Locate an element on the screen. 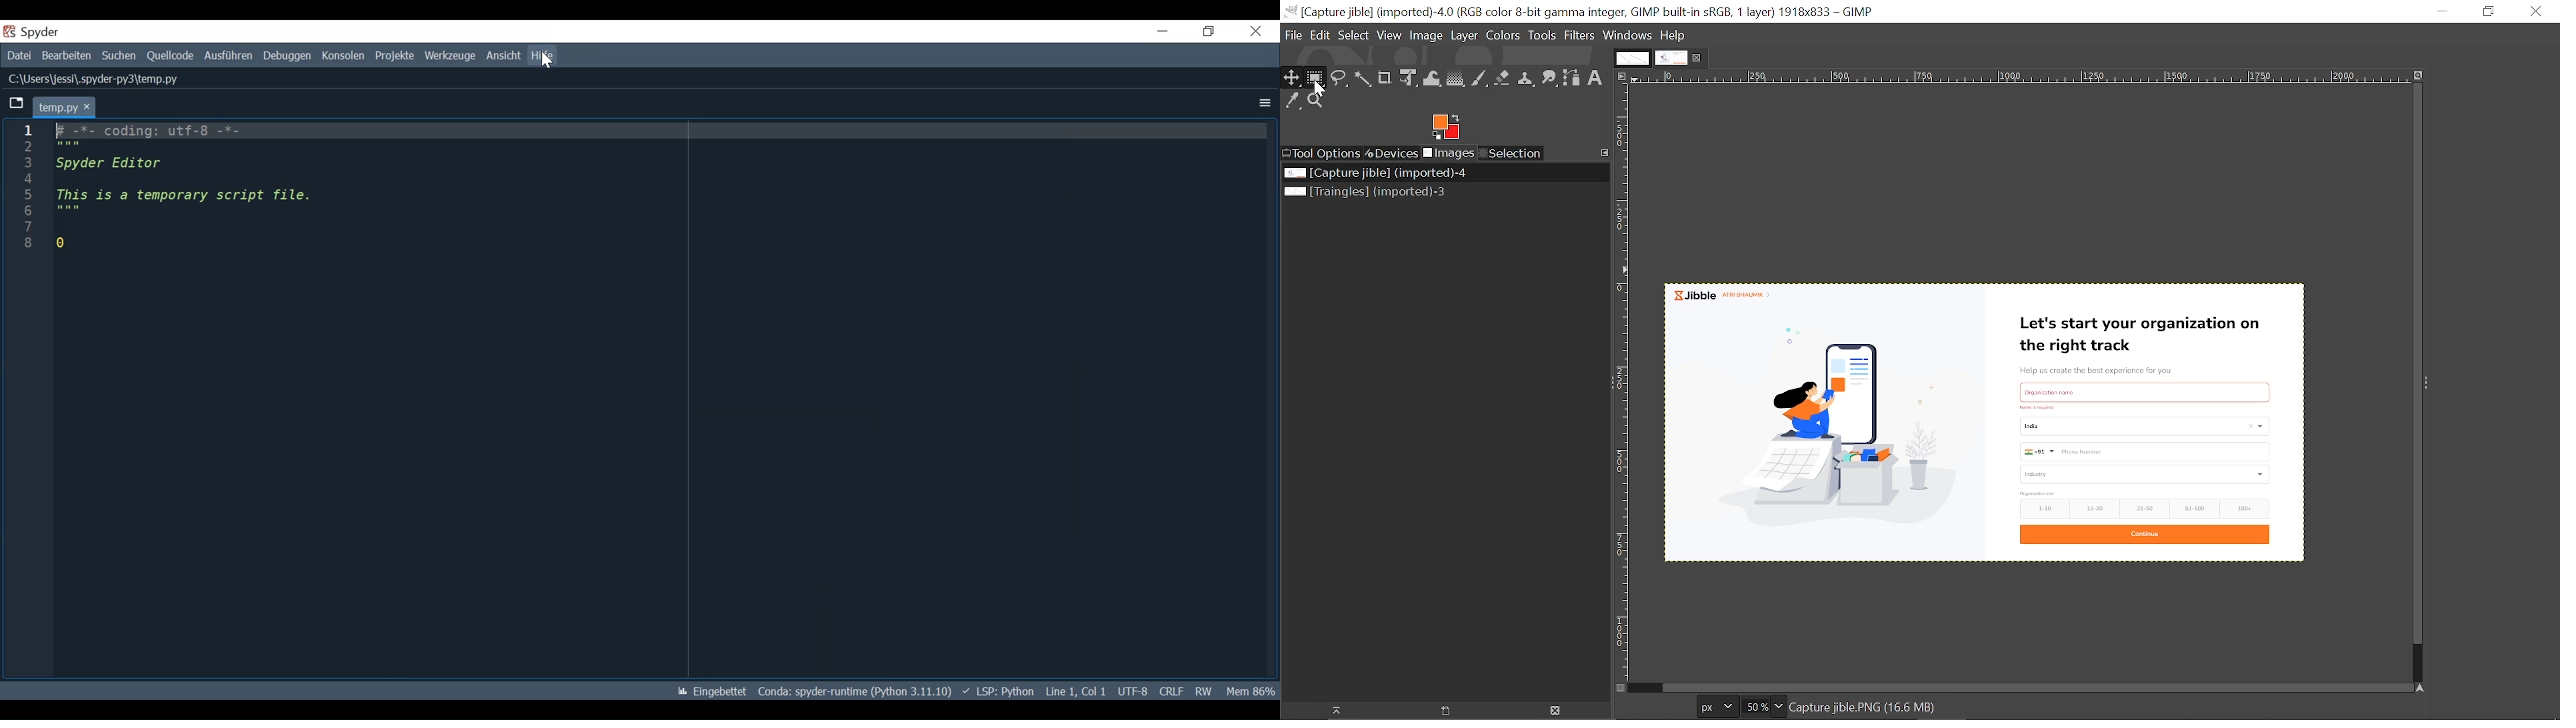 The image size is (2576, 728). Eingebettet is located at coordinates (713, 692).